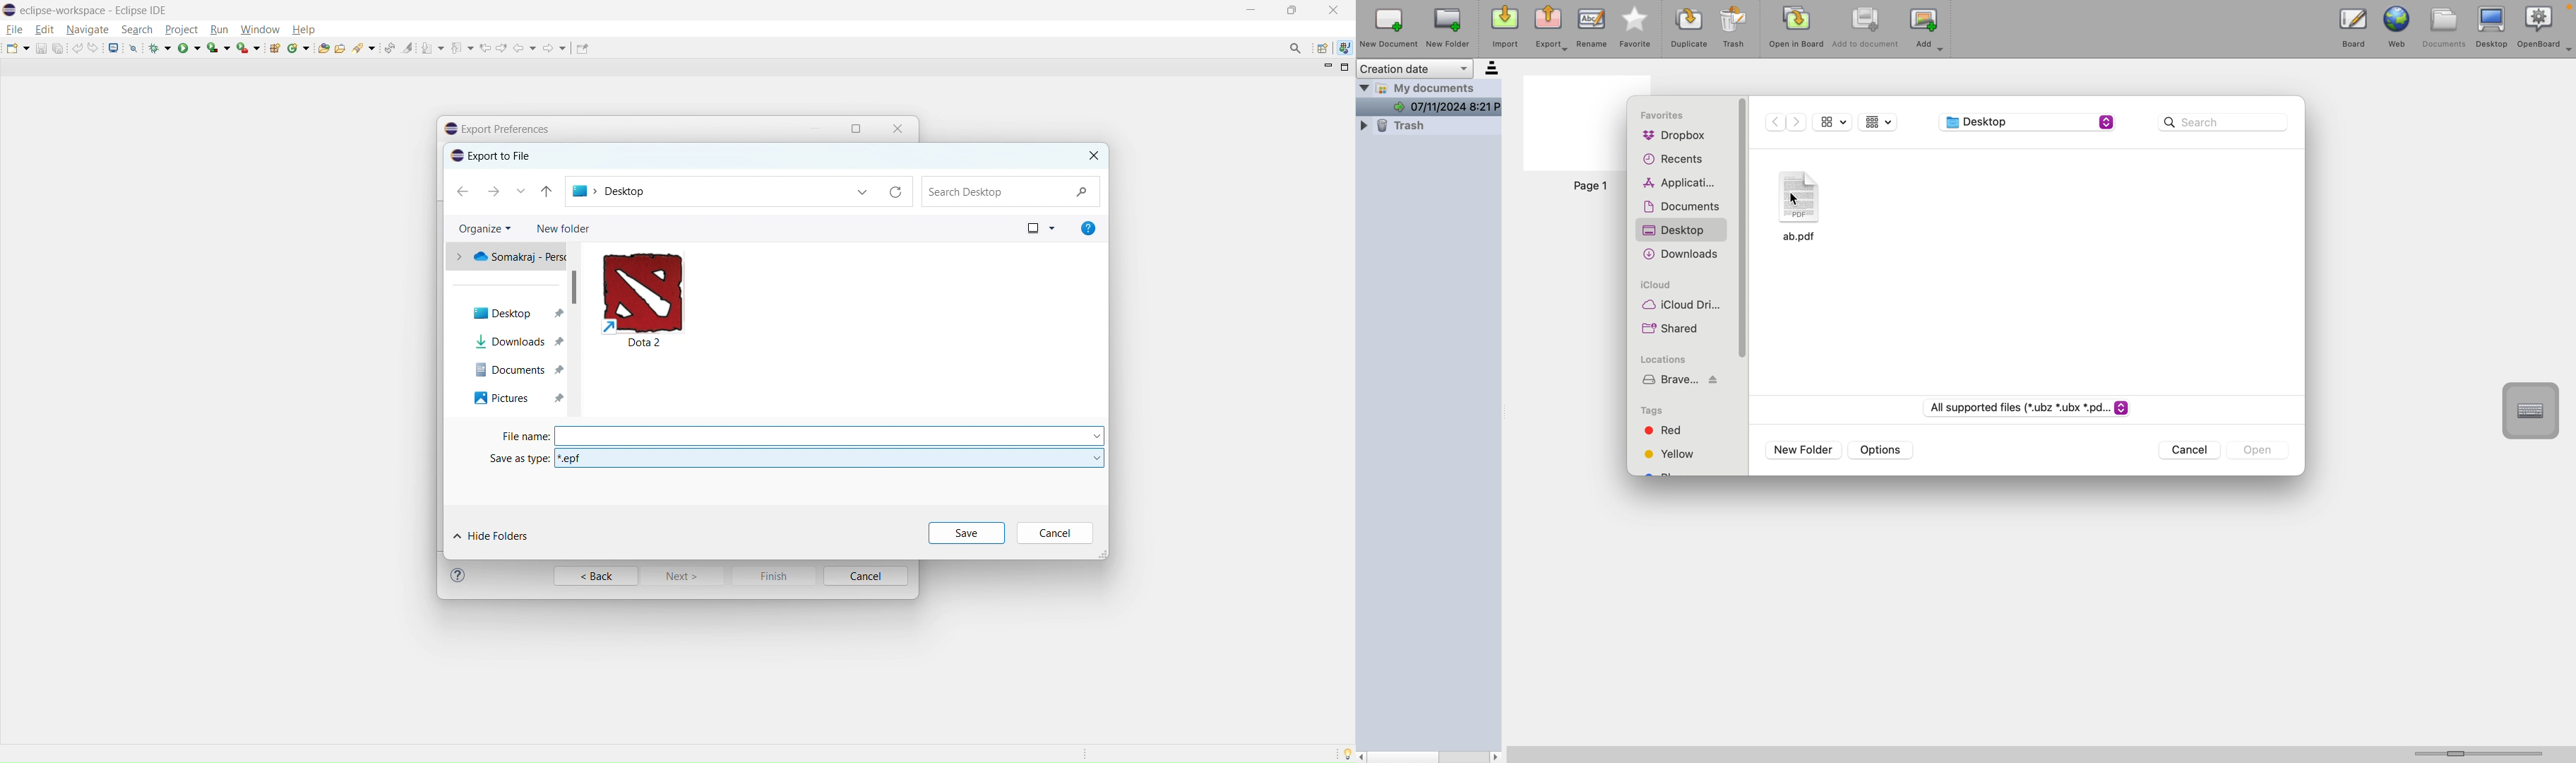 This screenshot has height=784, width=2576. I want to click on minimize, so click(1248, 9).